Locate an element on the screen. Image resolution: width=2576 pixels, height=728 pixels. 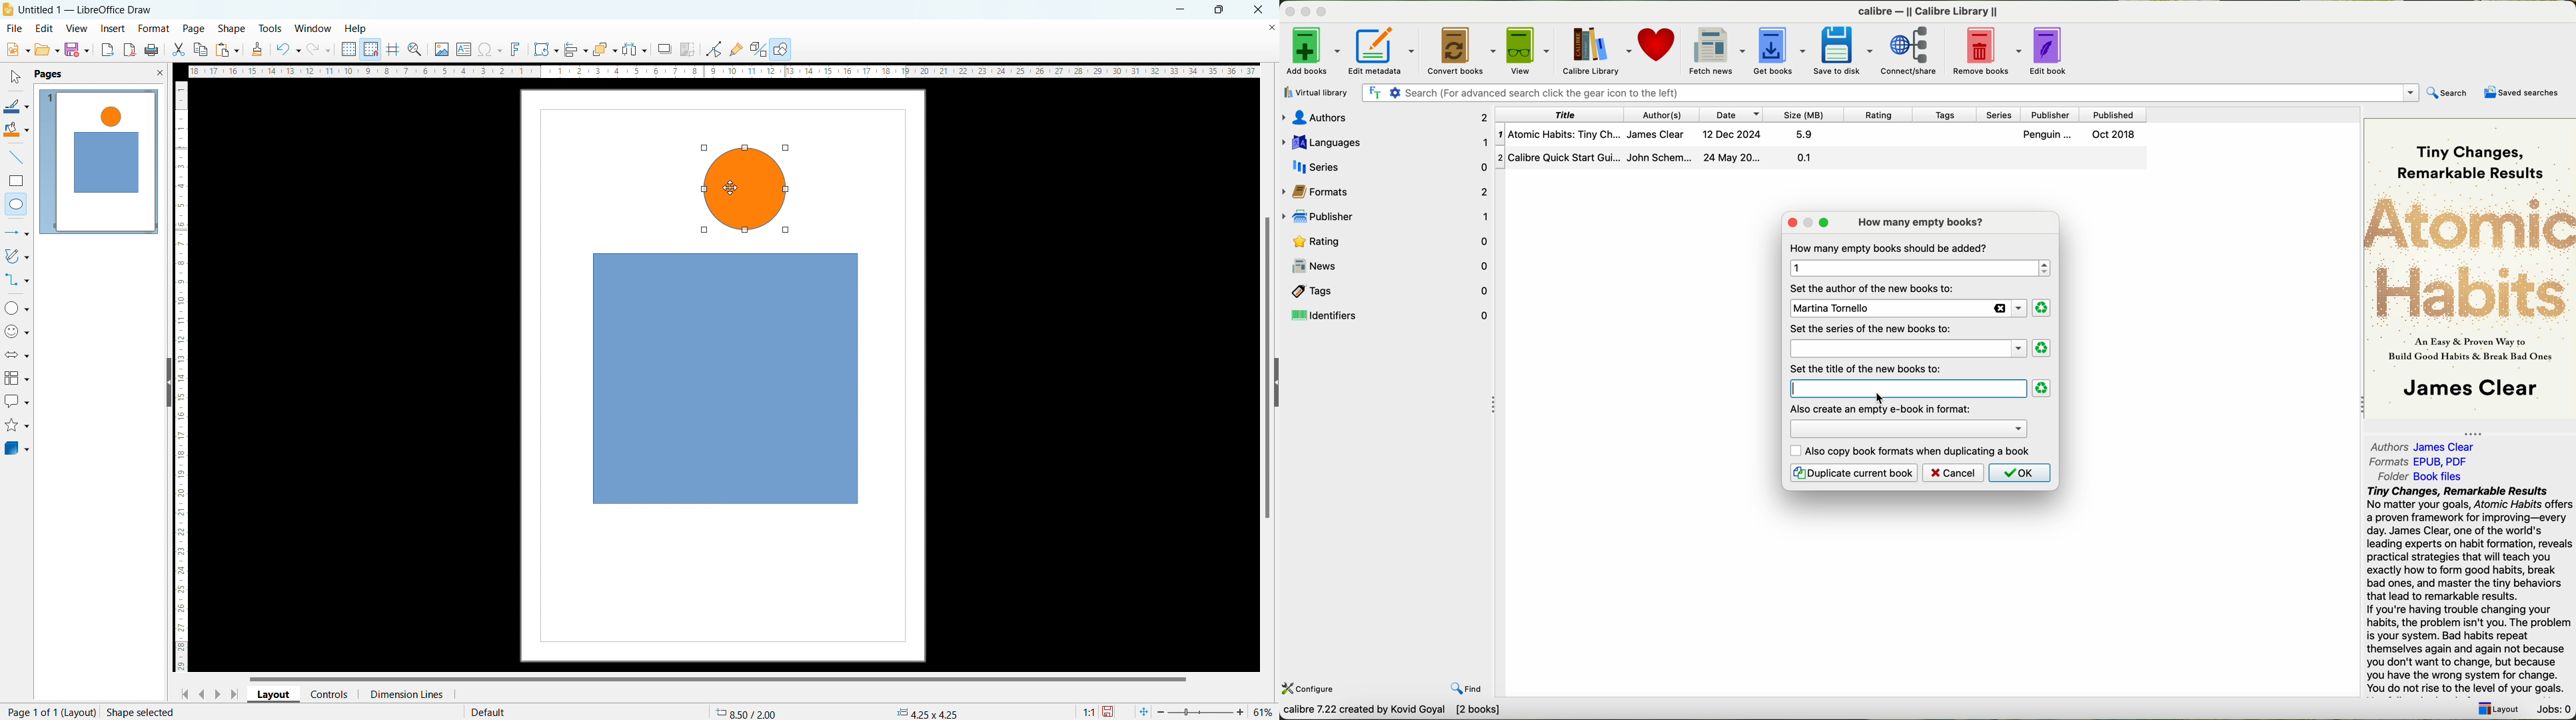
current zoom level is located at coordinates (1264, 712).